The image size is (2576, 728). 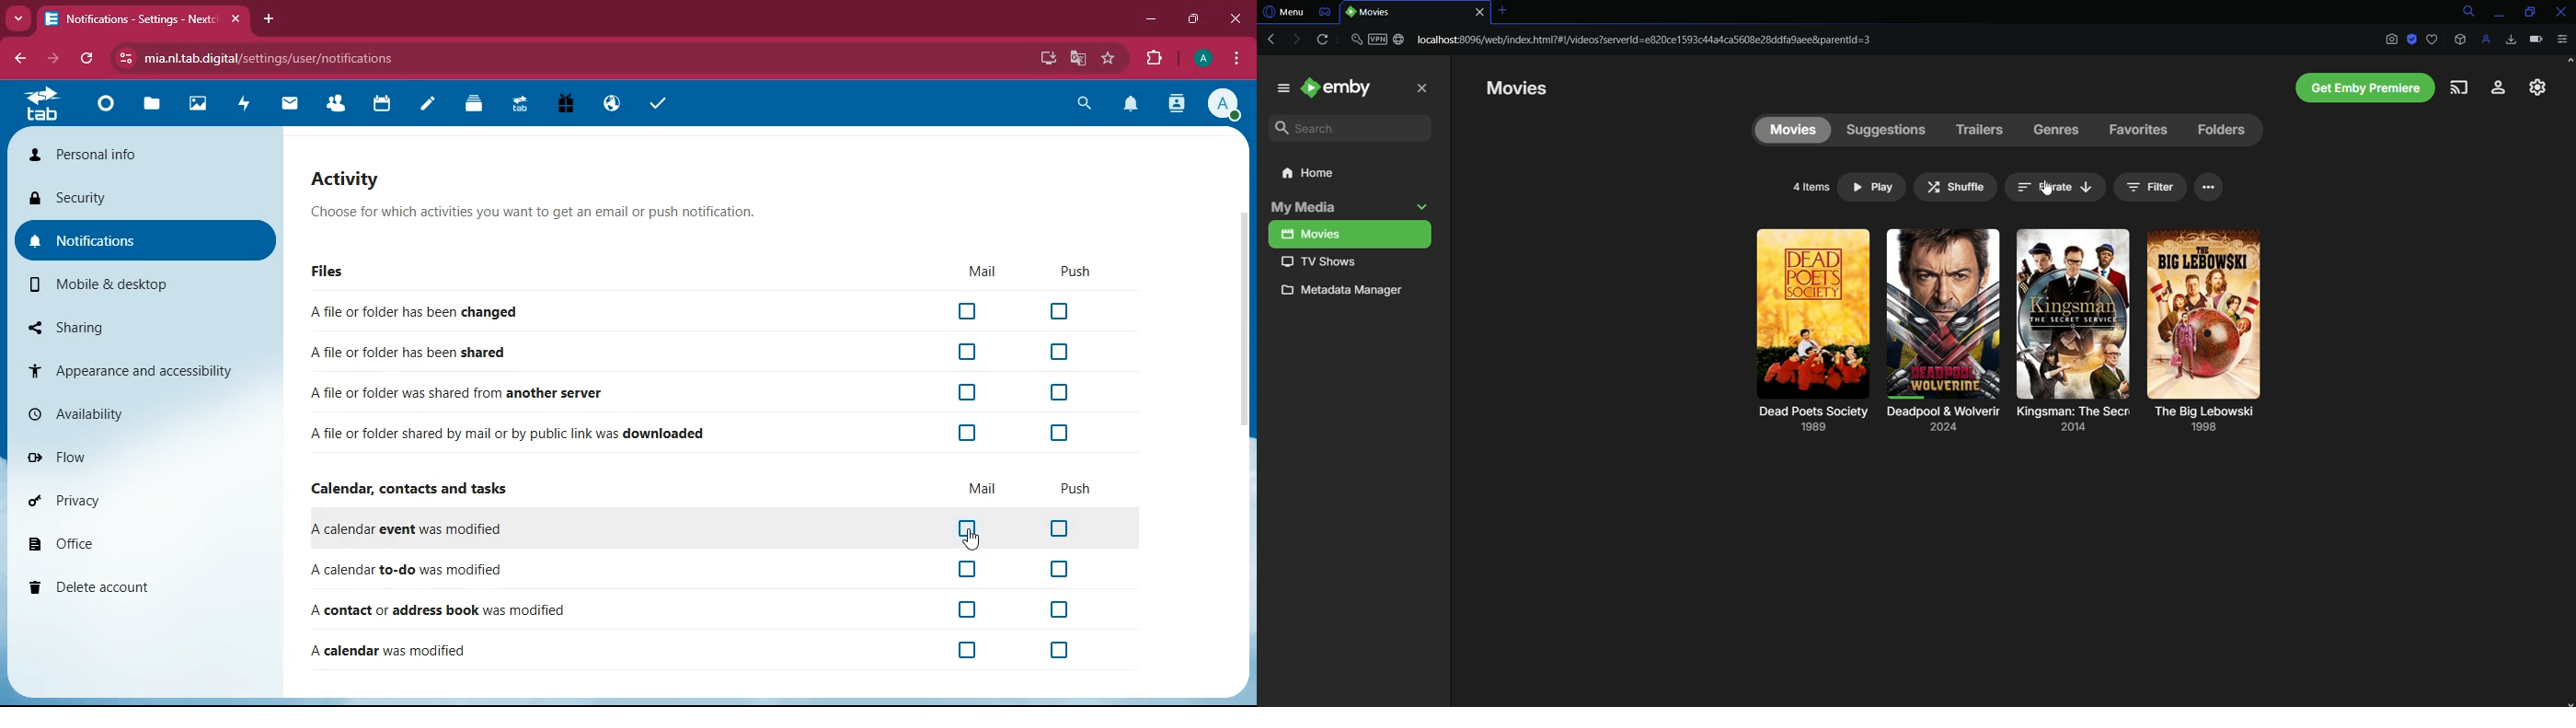 I want to click on availability, so click(x=146, y=415).